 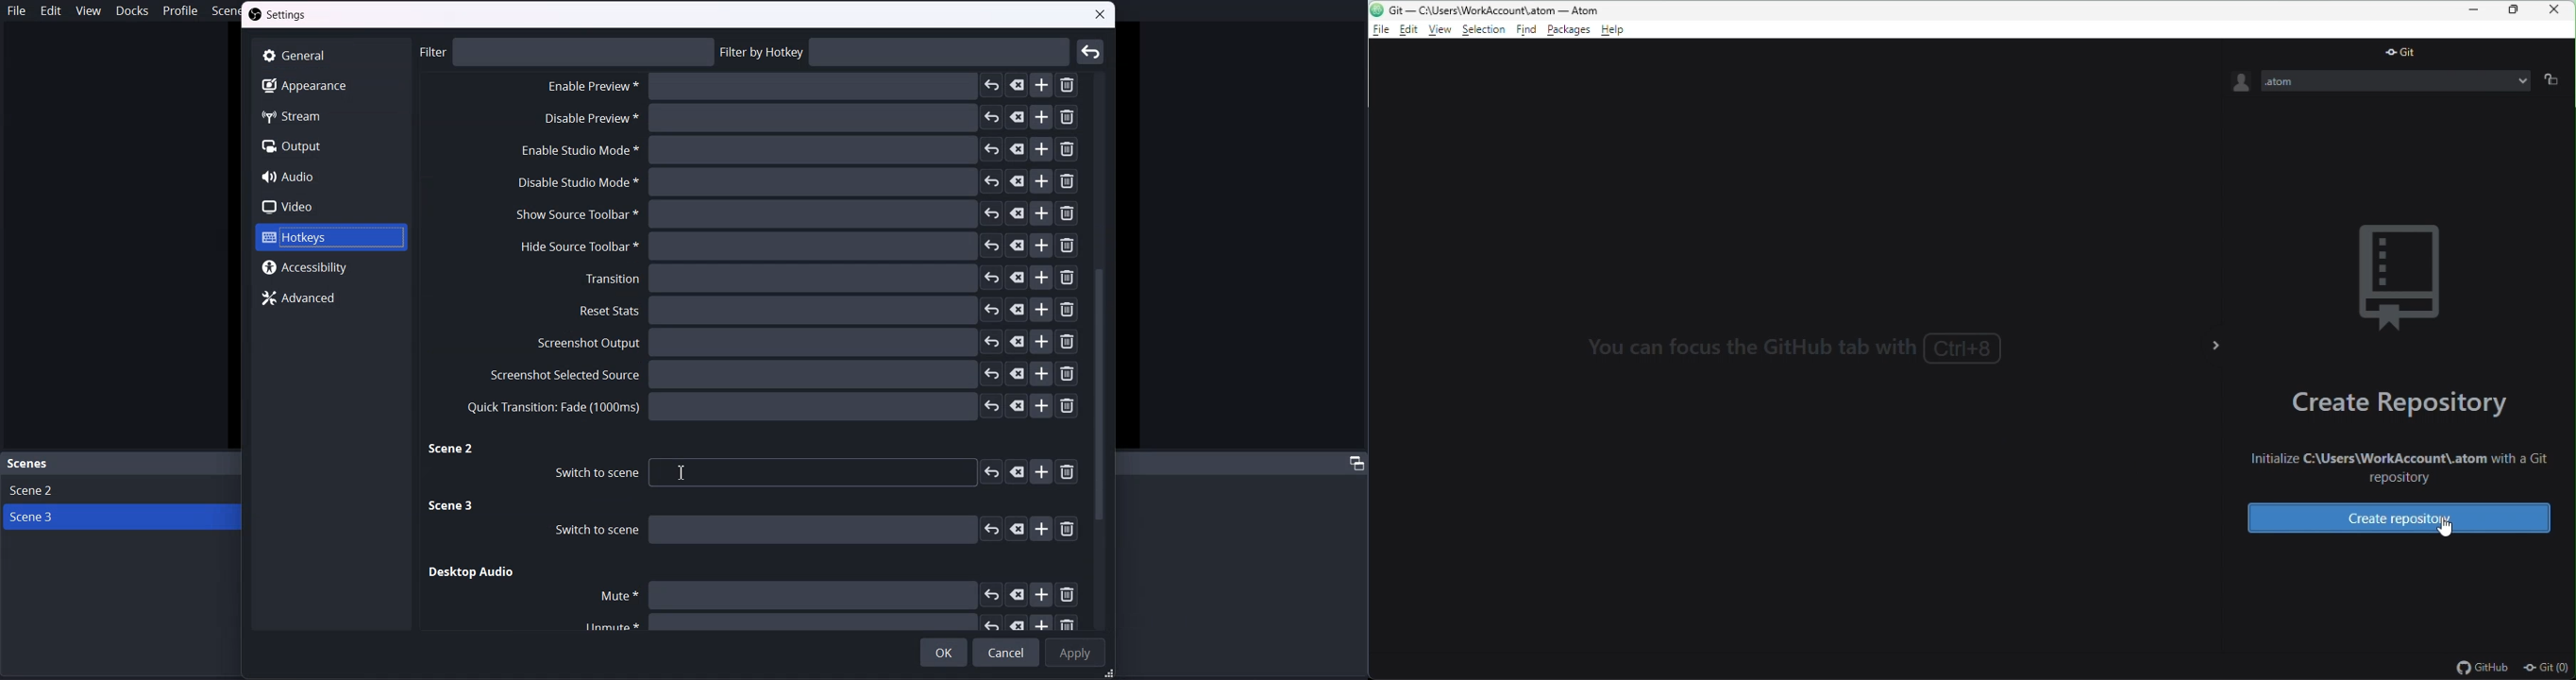 What do you see at coordinates (781, 374) in the screenshot?
I see `Screenshot selected source` at bounding box center [781, 374].